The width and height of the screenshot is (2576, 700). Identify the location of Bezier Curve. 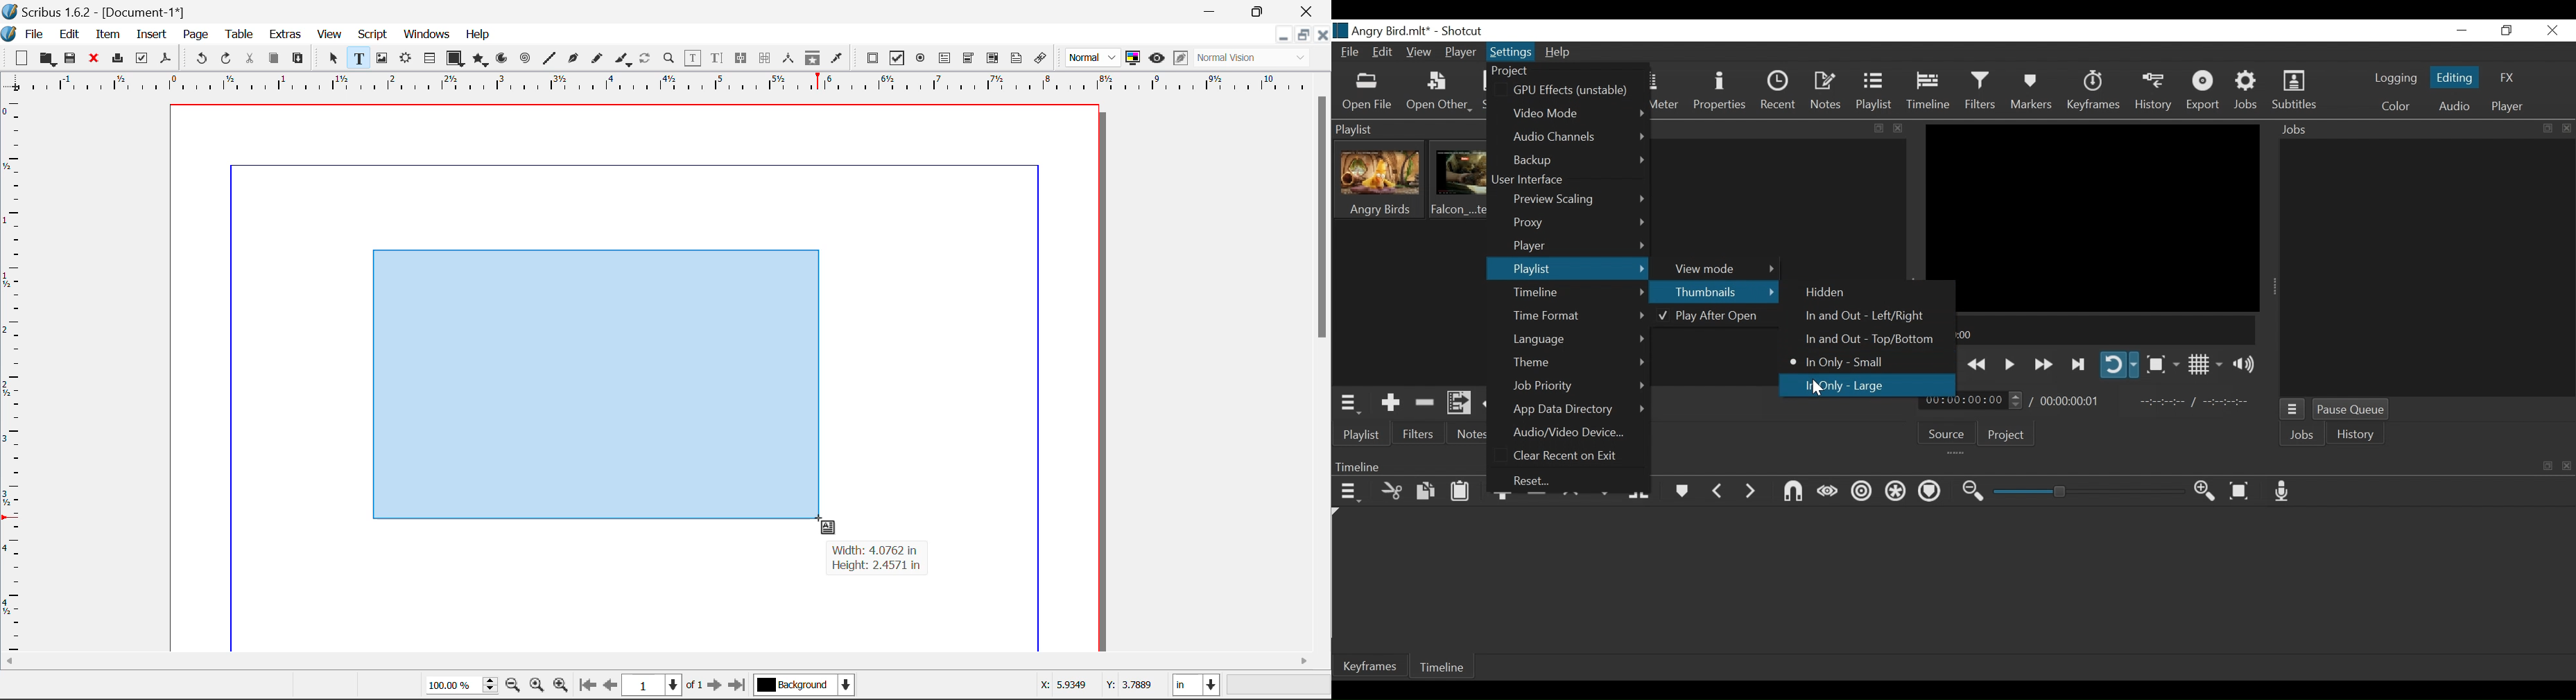
(571, 58).